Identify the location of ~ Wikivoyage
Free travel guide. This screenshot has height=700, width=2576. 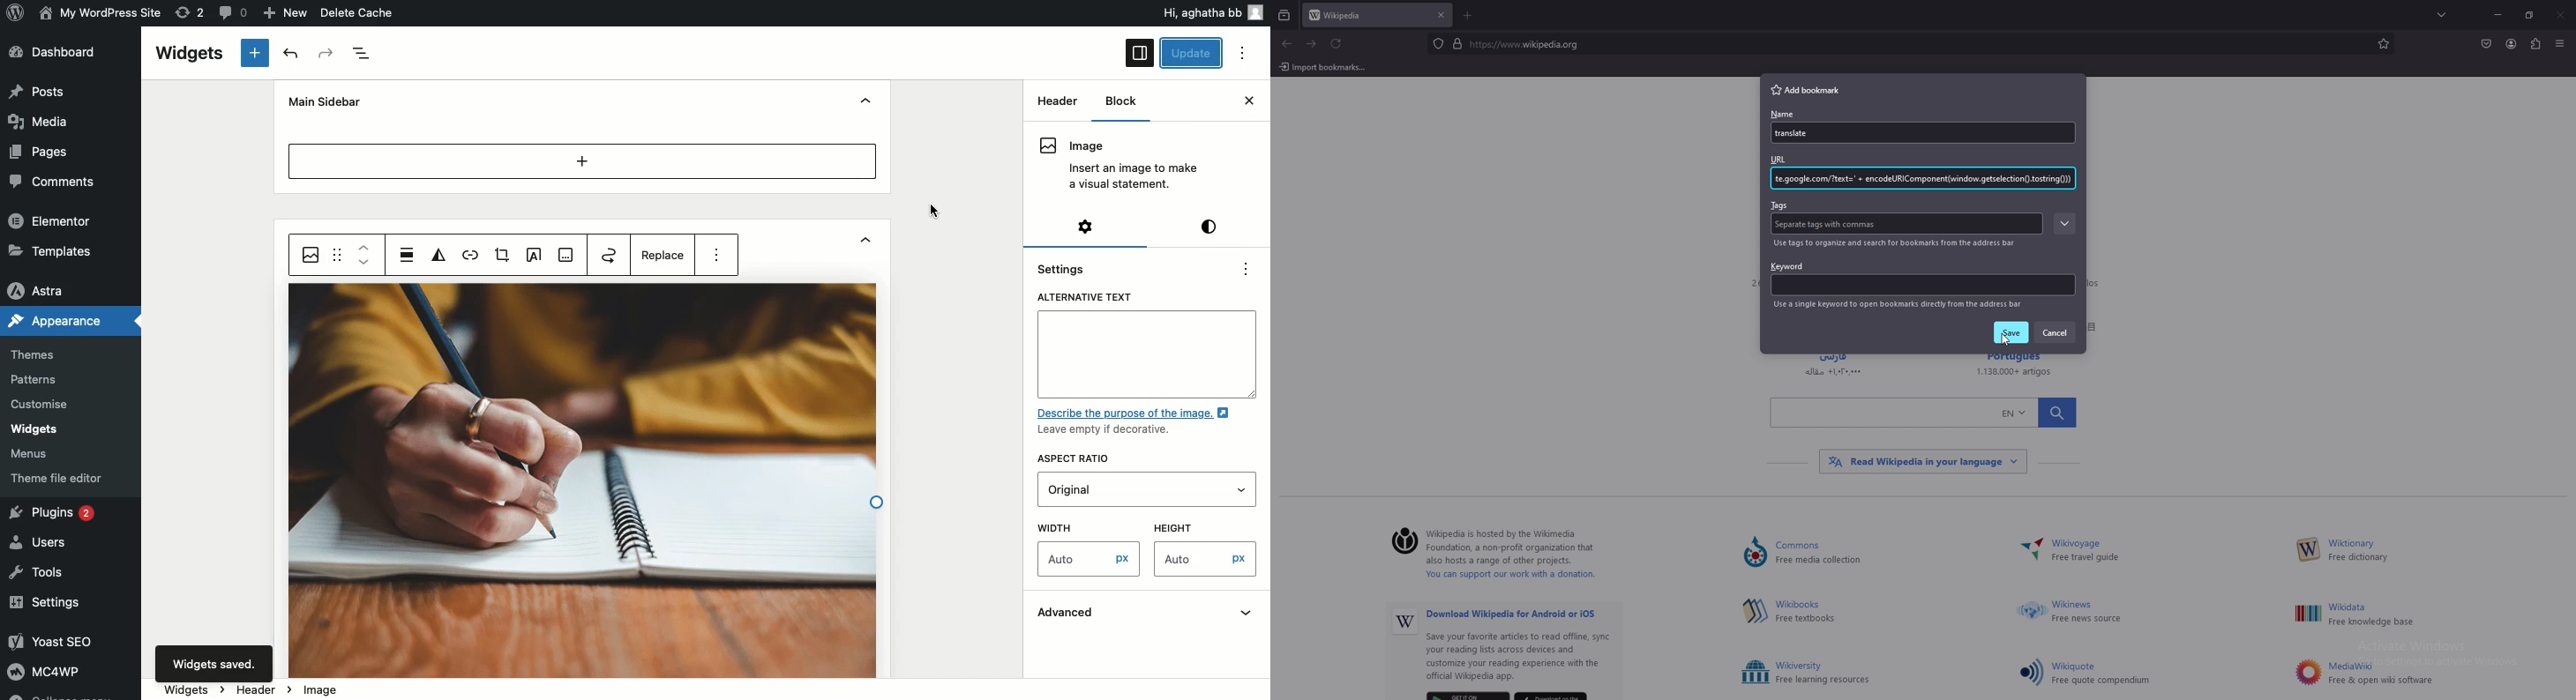
(2092, 551).